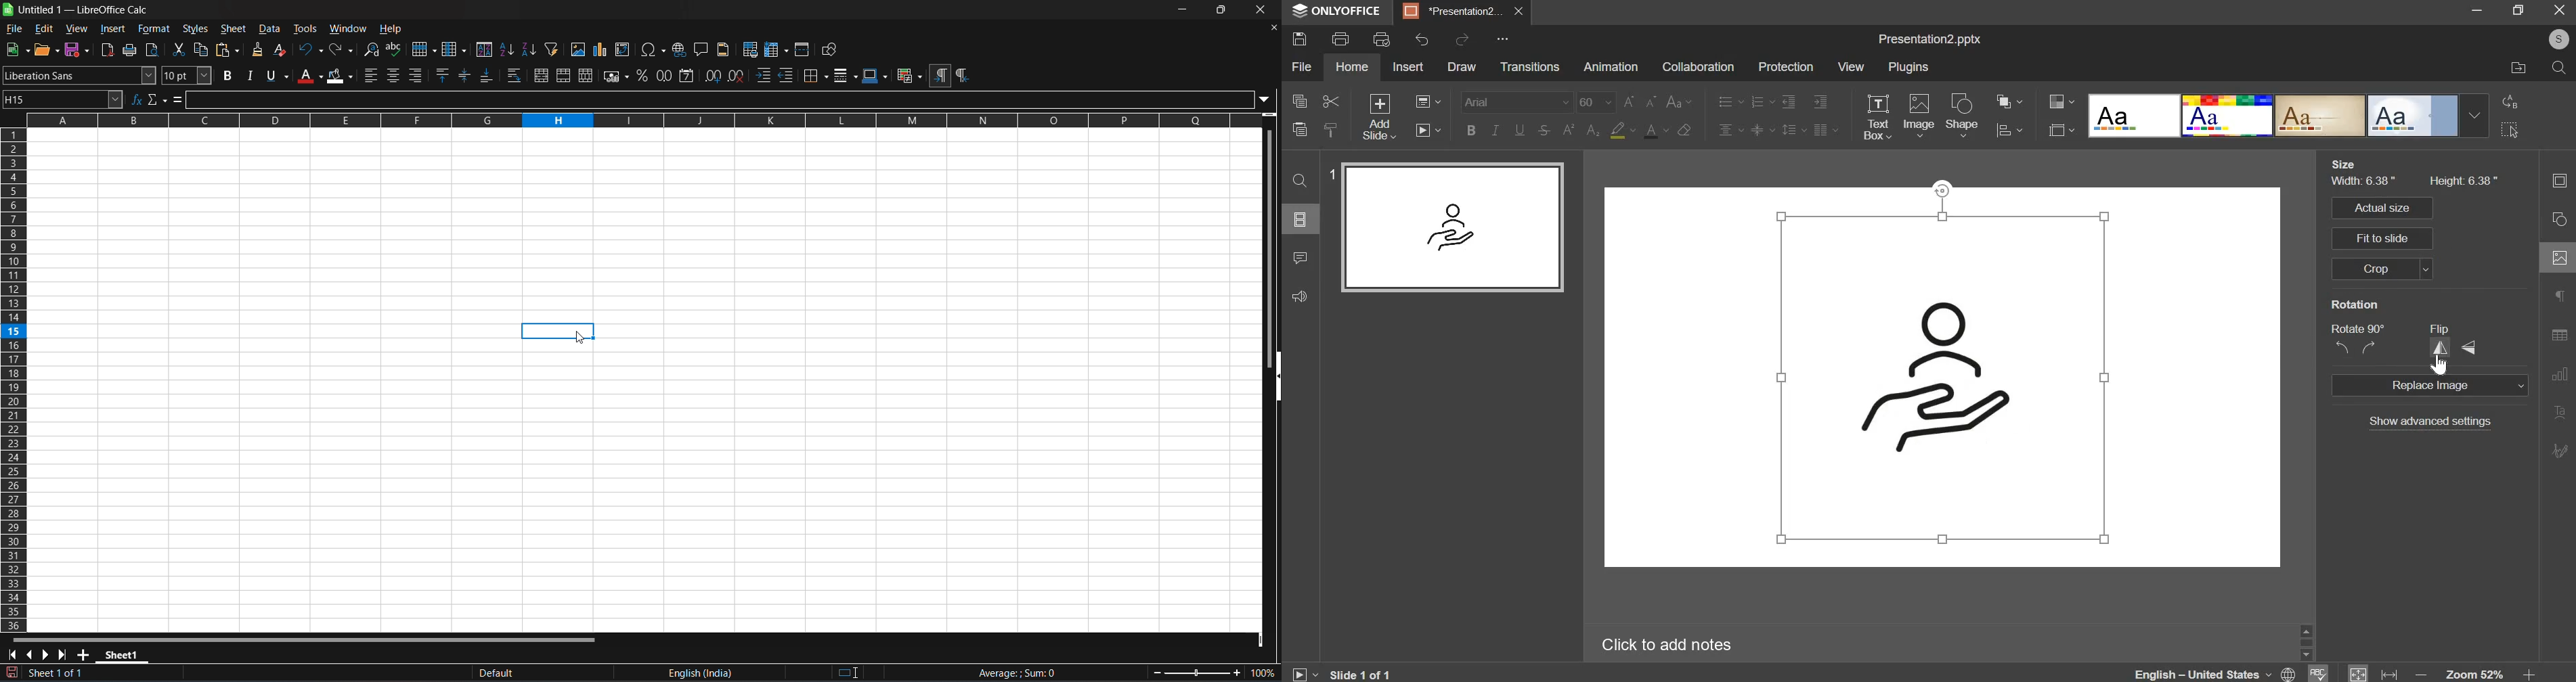  What do you see at coordinates (1878, 117) in the screenshot?
I see `text box` at bounding box center [1878, 117].